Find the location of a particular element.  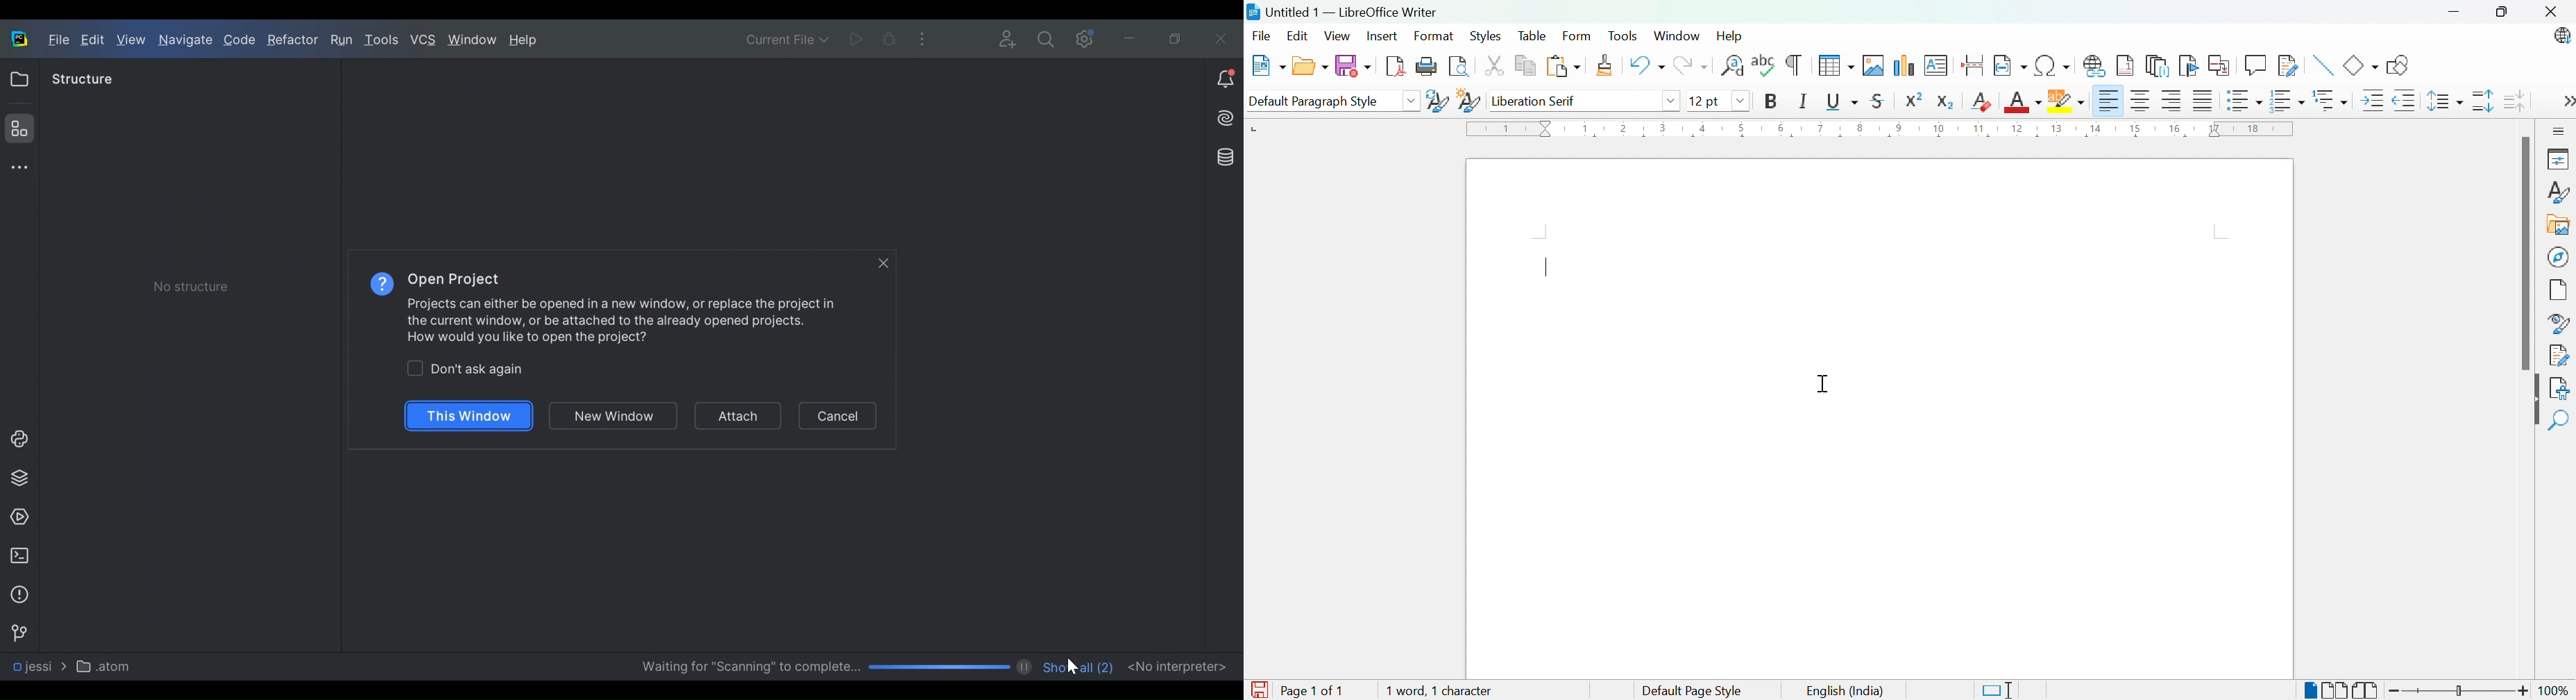

Properties is located at coordinates (2560, 159).